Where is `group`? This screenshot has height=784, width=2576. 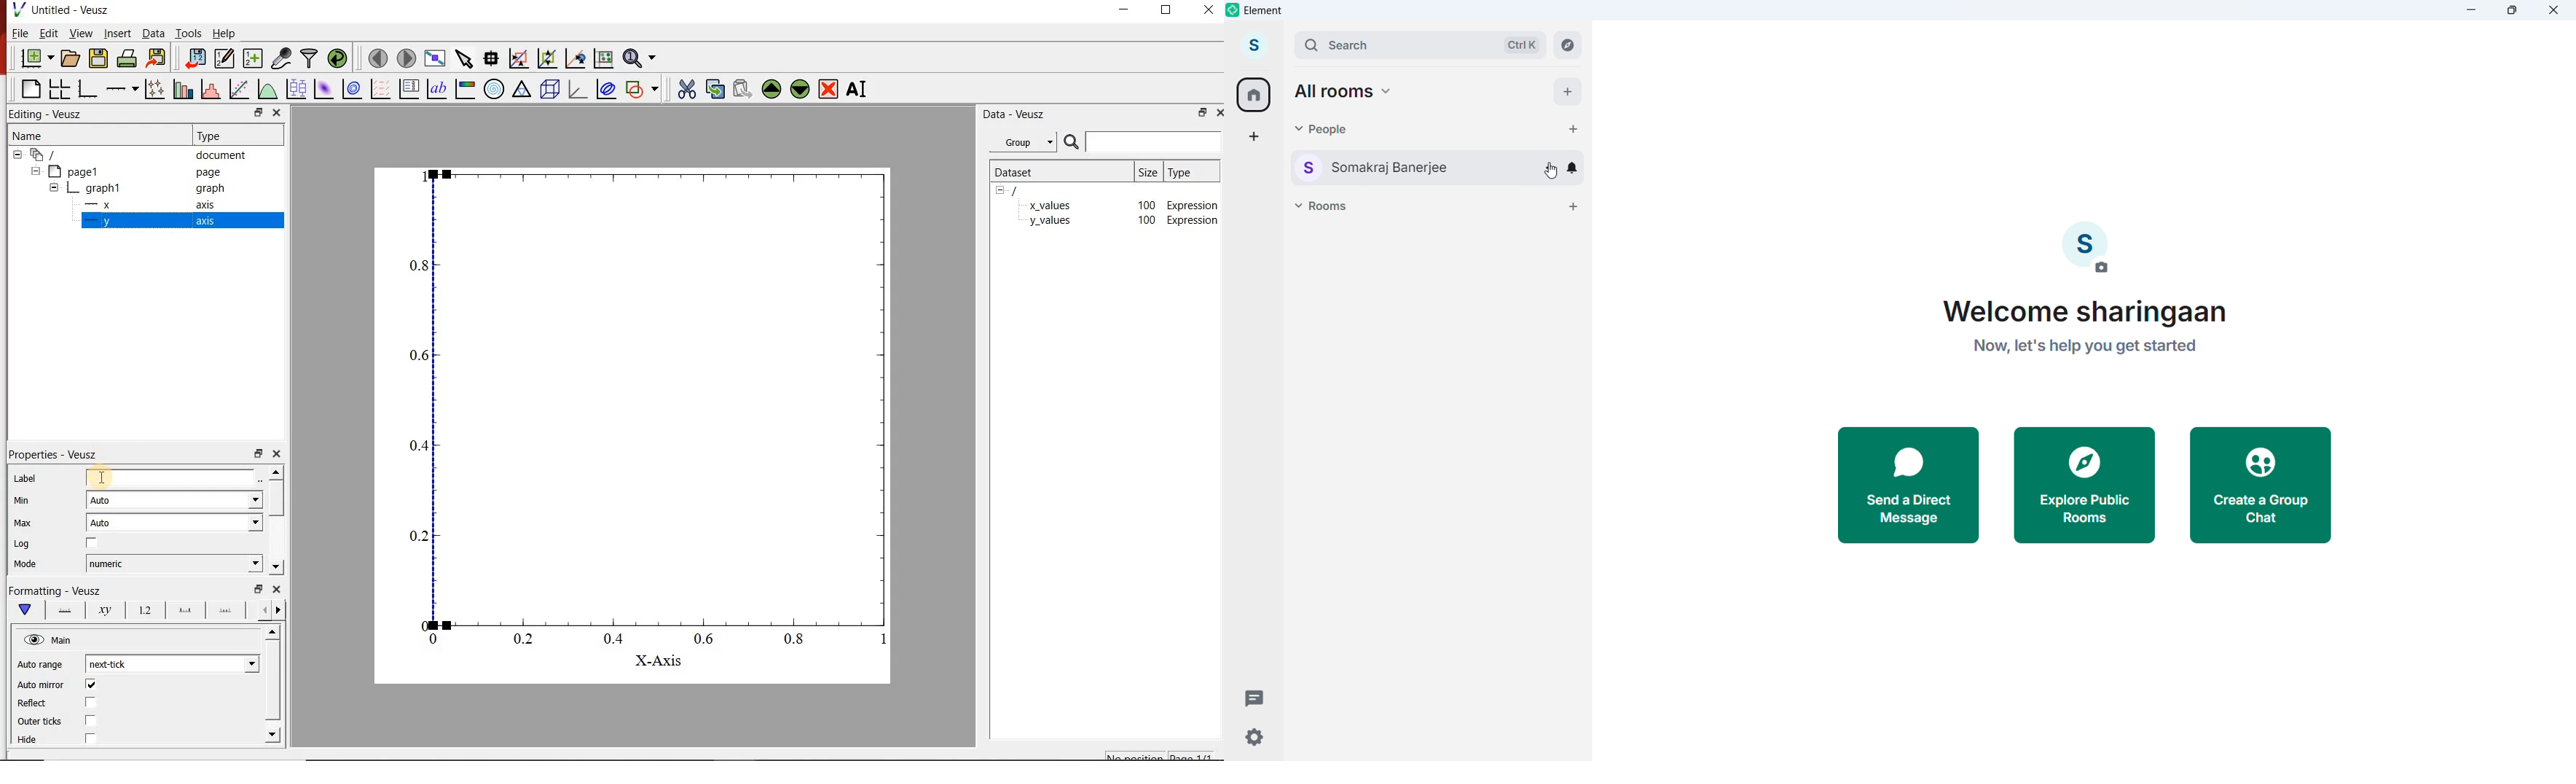
group is located at coordinates (1021, 142).